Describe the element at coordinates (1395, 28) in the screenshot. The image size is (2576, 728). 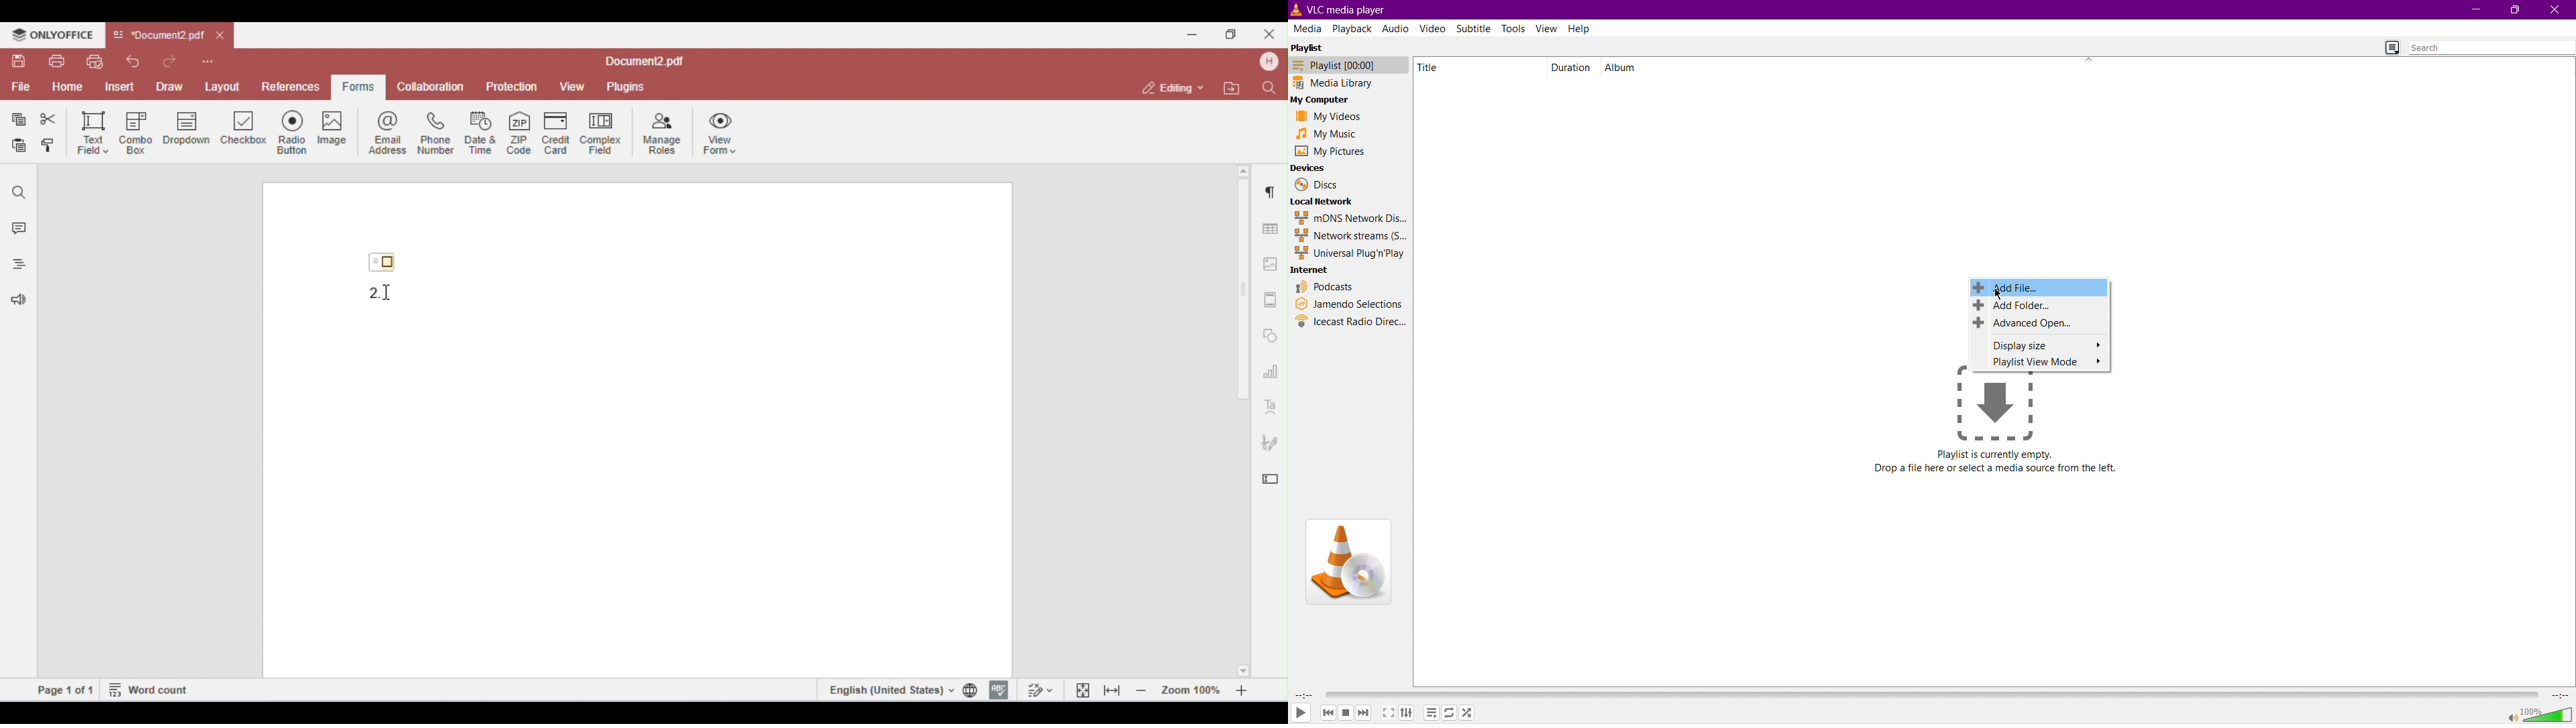
I see `Audio` at that location.